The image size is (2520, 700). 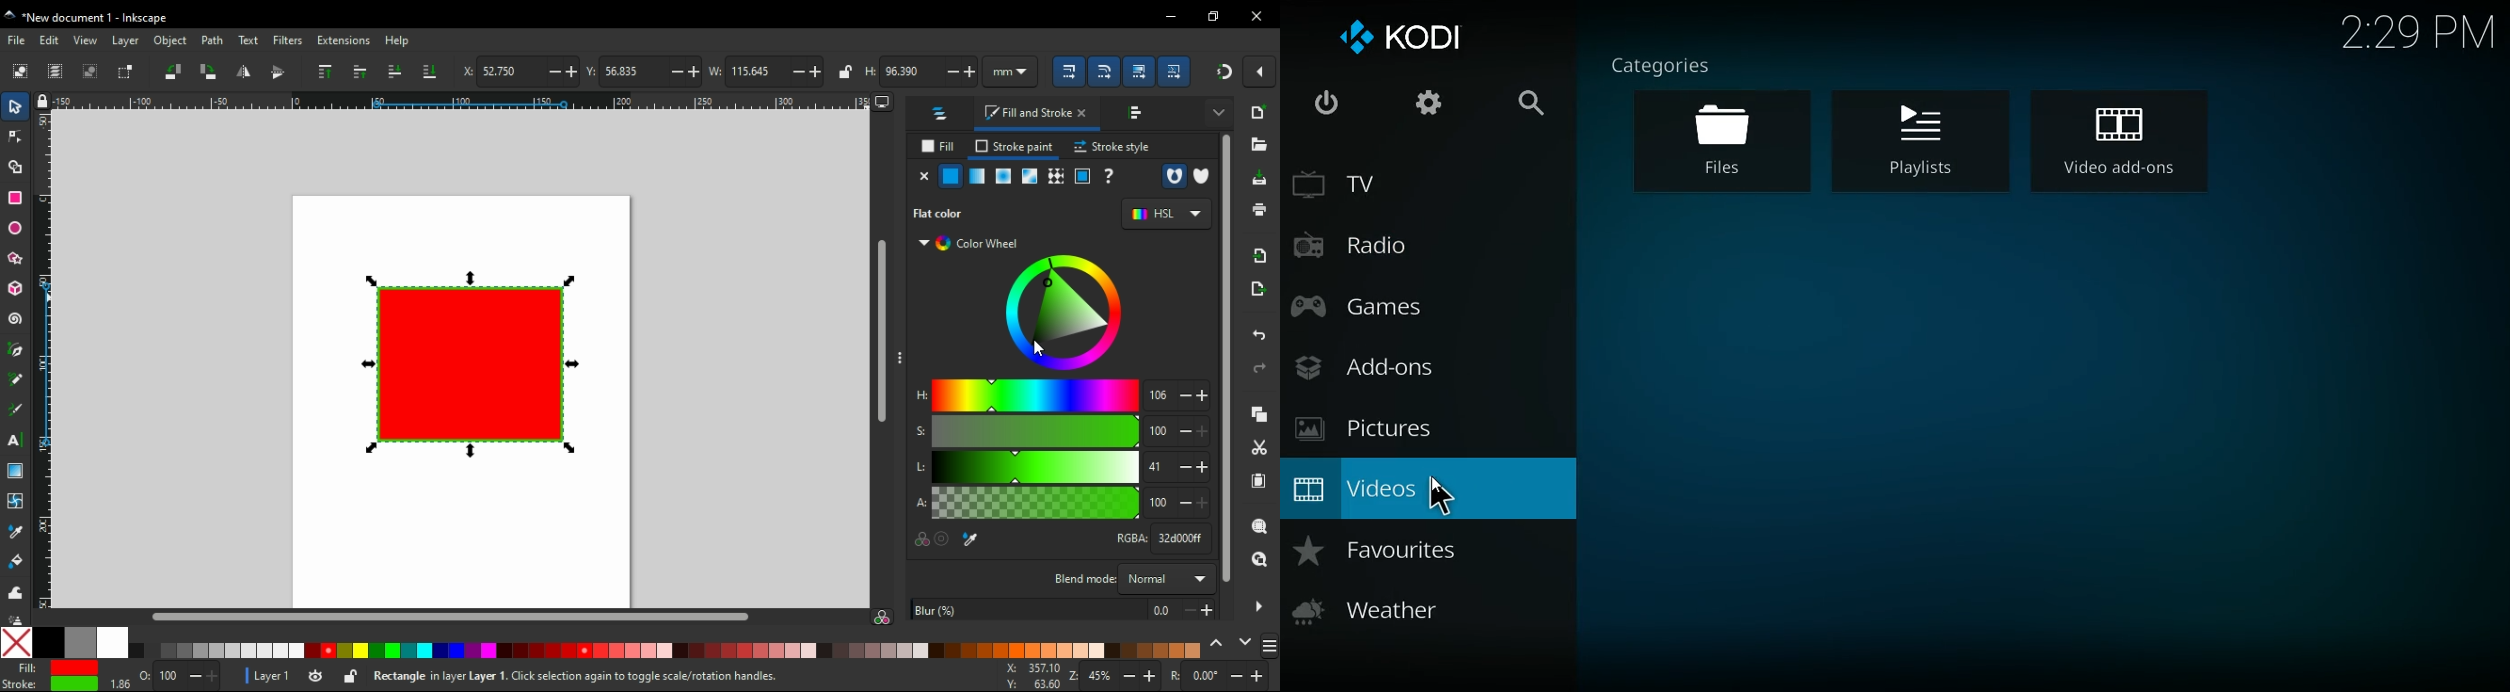 I want to click on object rotate 90 CCW , so click(x=174, y=72).